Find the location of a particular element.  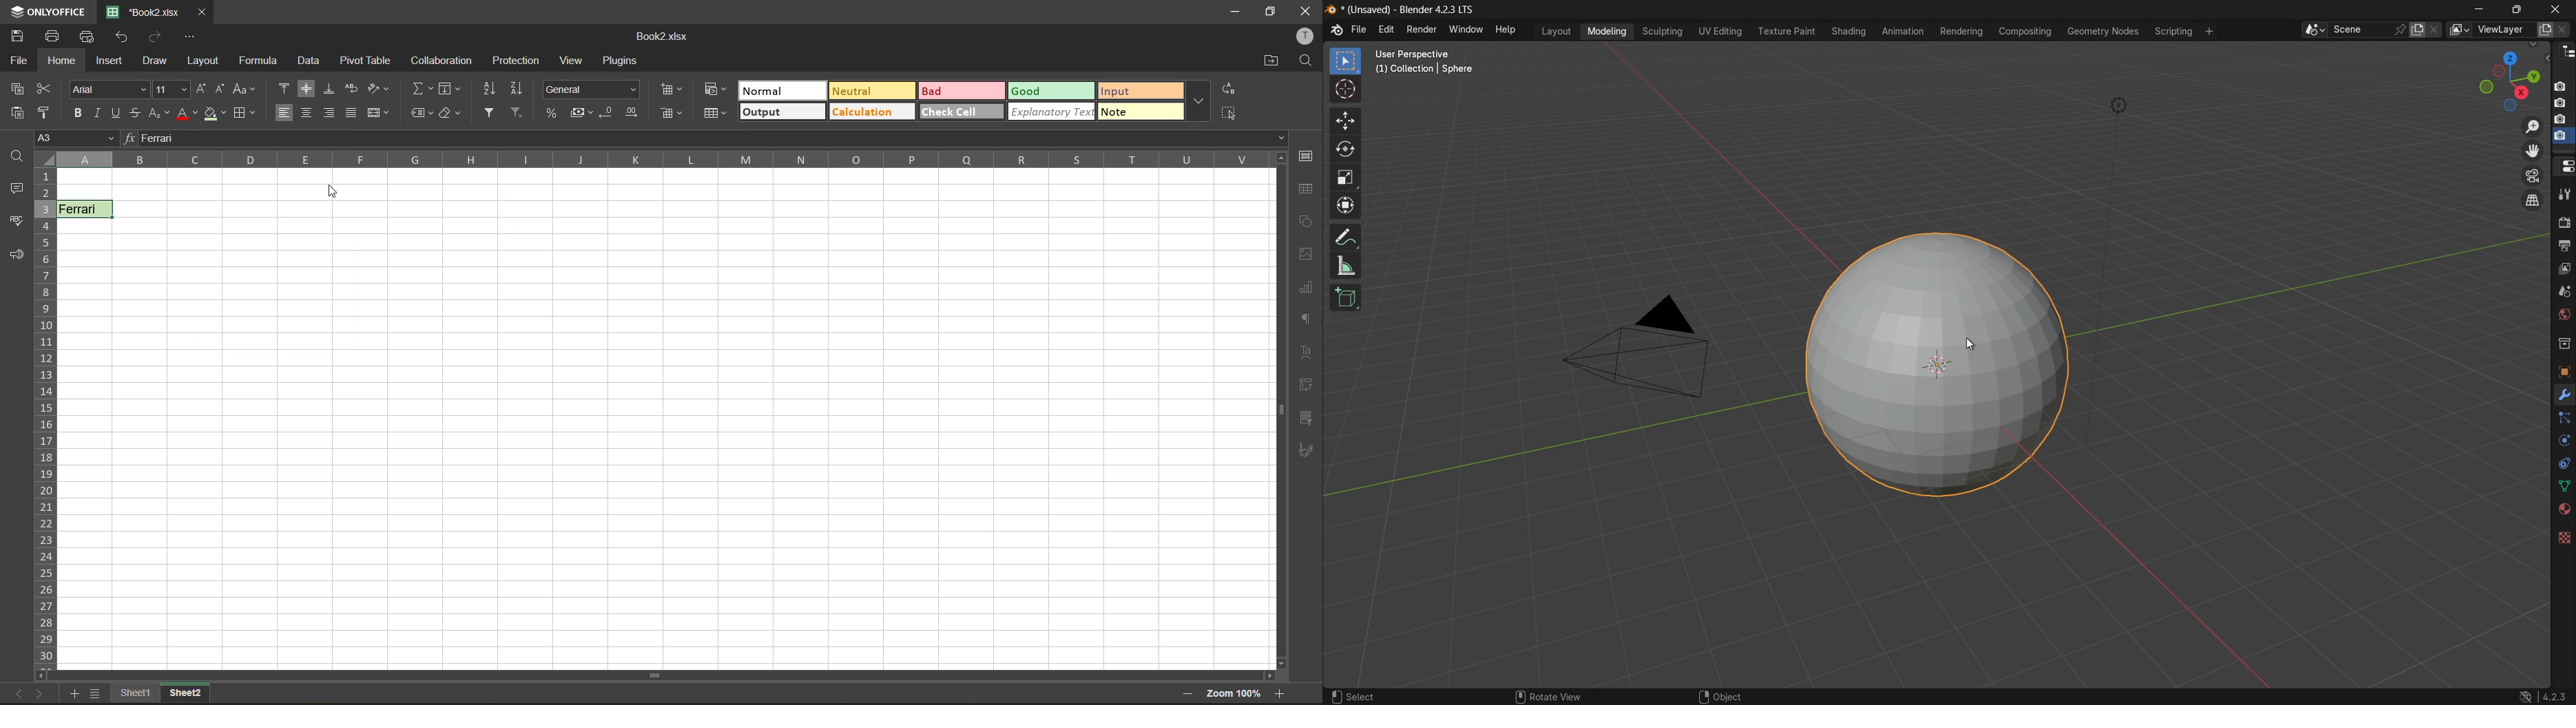

cursor is located at coordinates (1976, 341).